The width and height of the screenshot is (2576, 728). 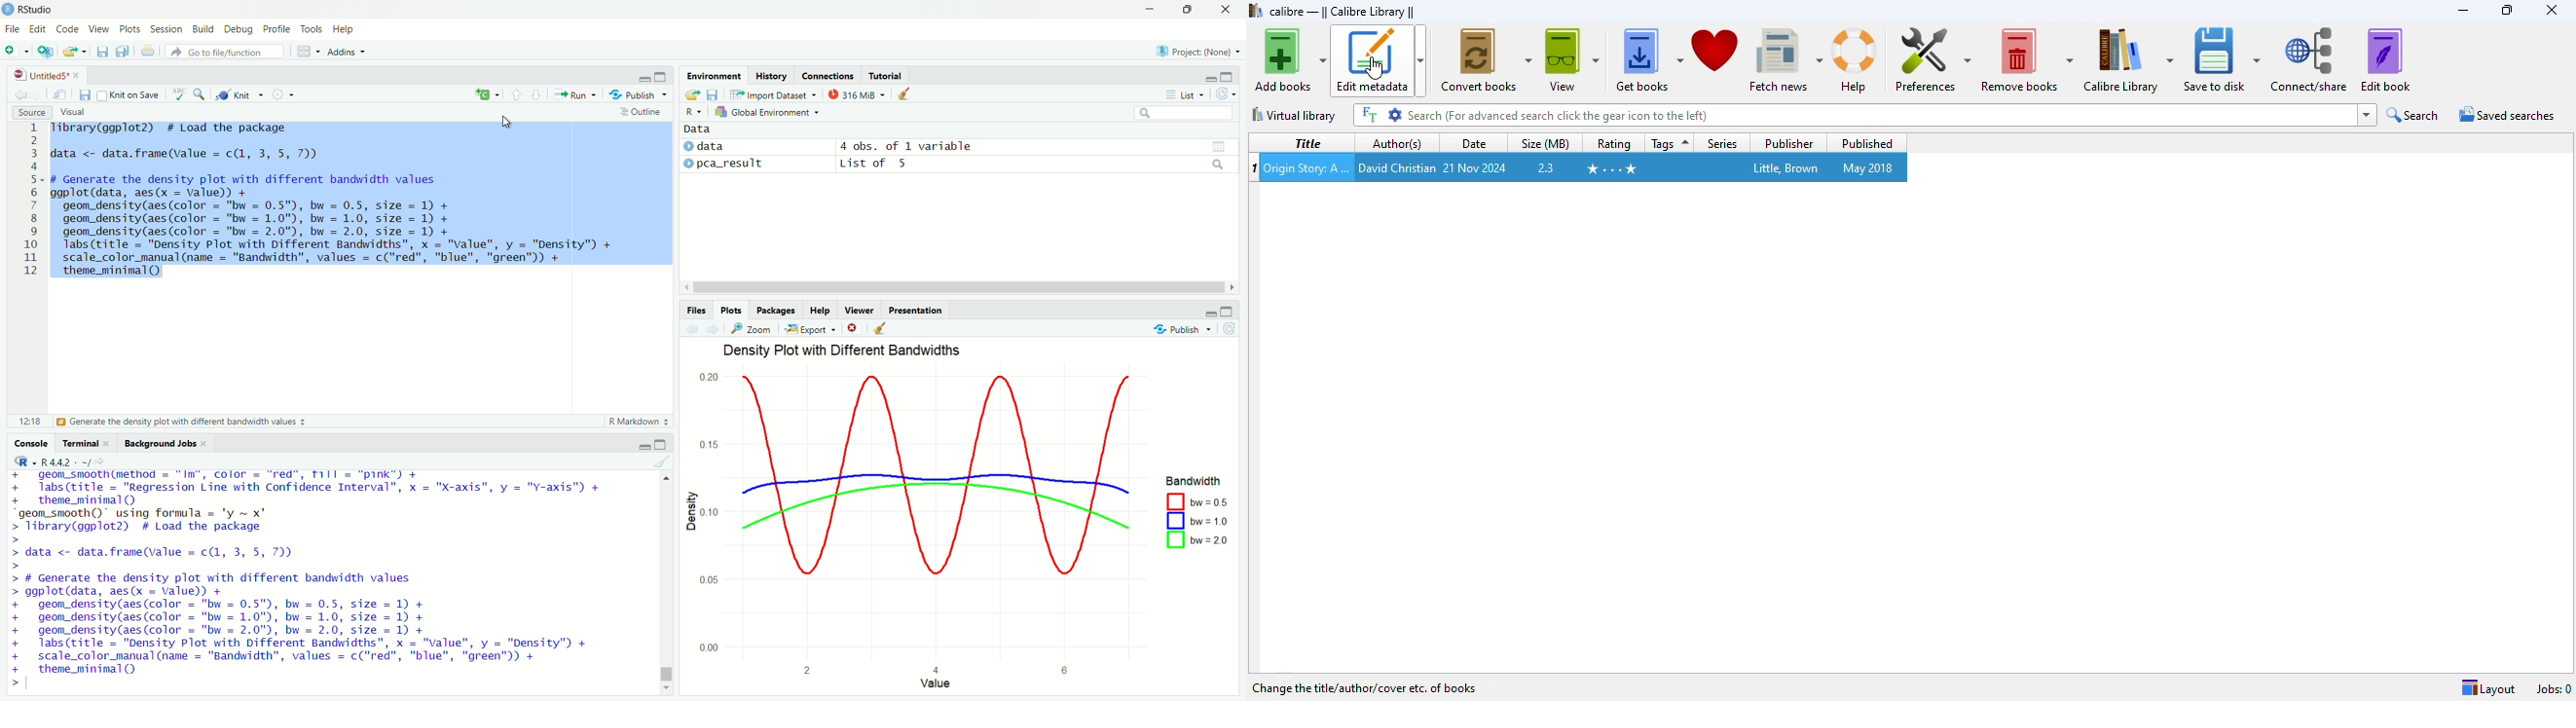 What do you see at coordinates (179, 93) in the screenshot?
I see `Check spelling in the document` at bounding box center [179, 93].